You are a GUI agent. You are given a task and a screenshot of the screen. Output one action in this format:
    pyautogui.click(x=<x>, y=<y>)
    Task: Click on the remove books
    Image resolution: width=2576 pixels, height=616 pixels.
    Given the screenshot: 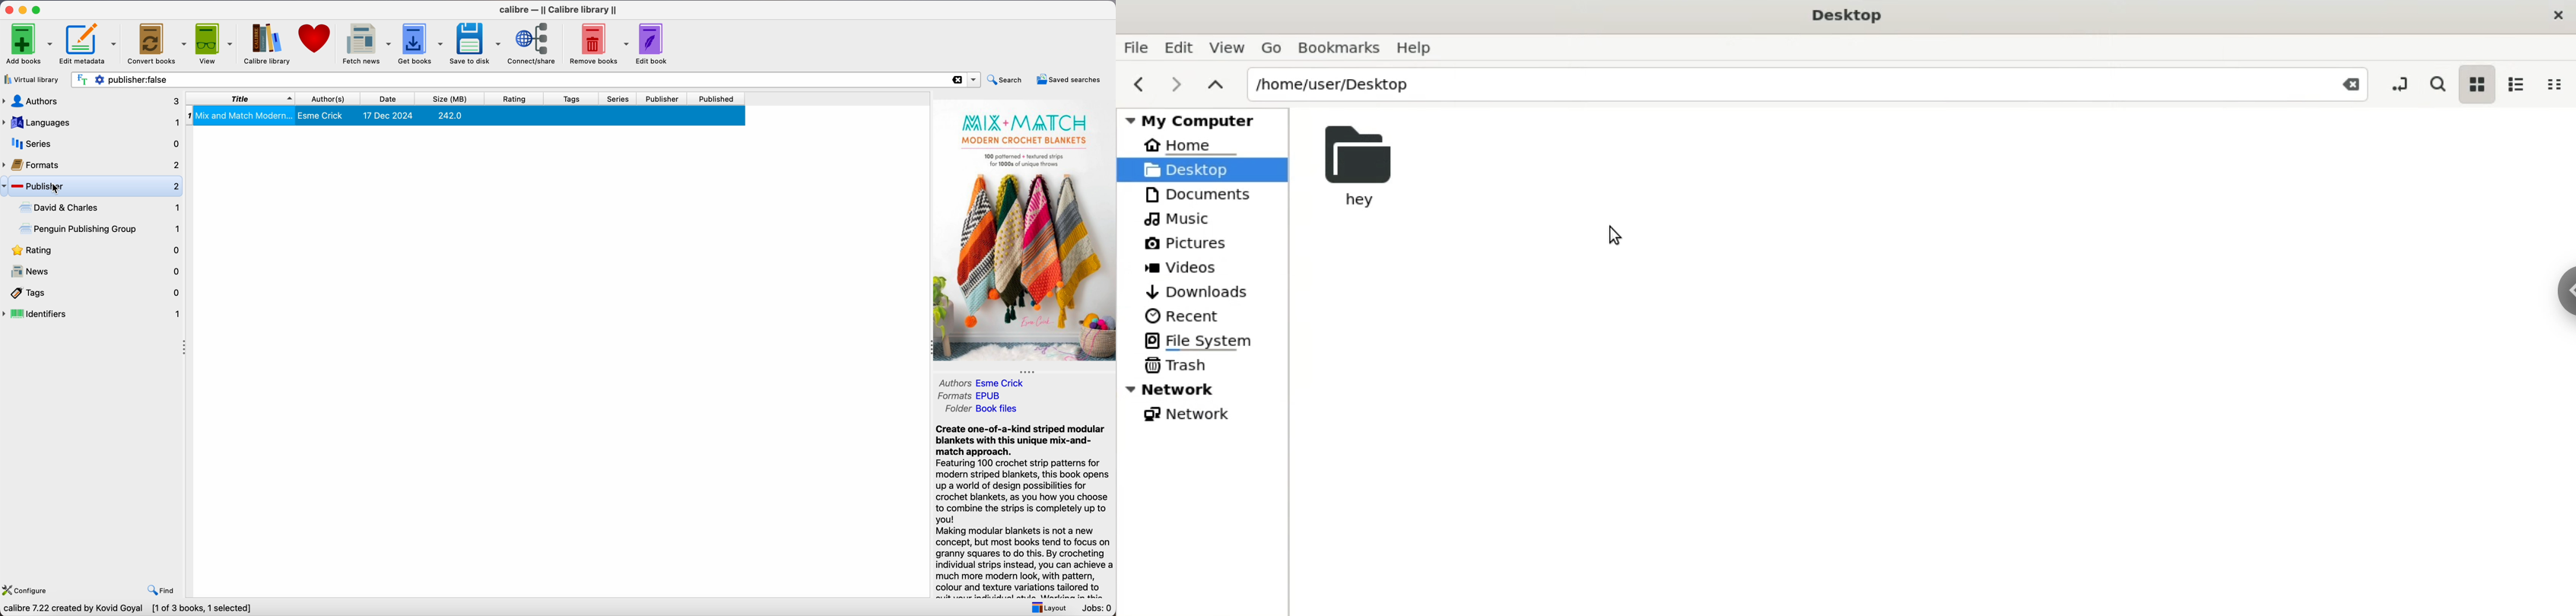 What is the action you would take?
    pyautogui.click(x=600, y=43)
    